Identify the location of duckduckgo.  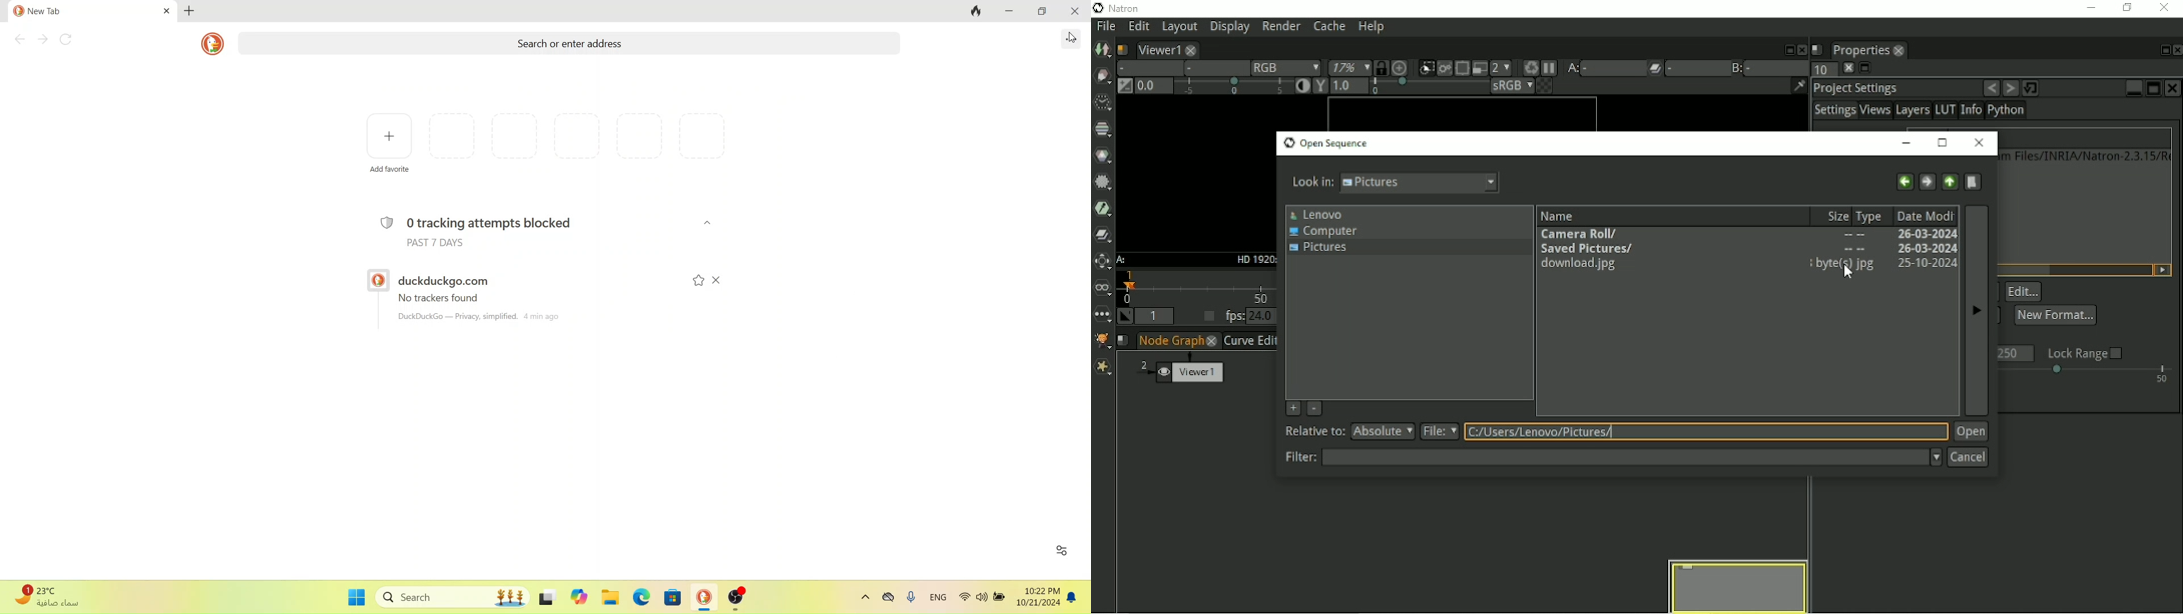
(704, 600).